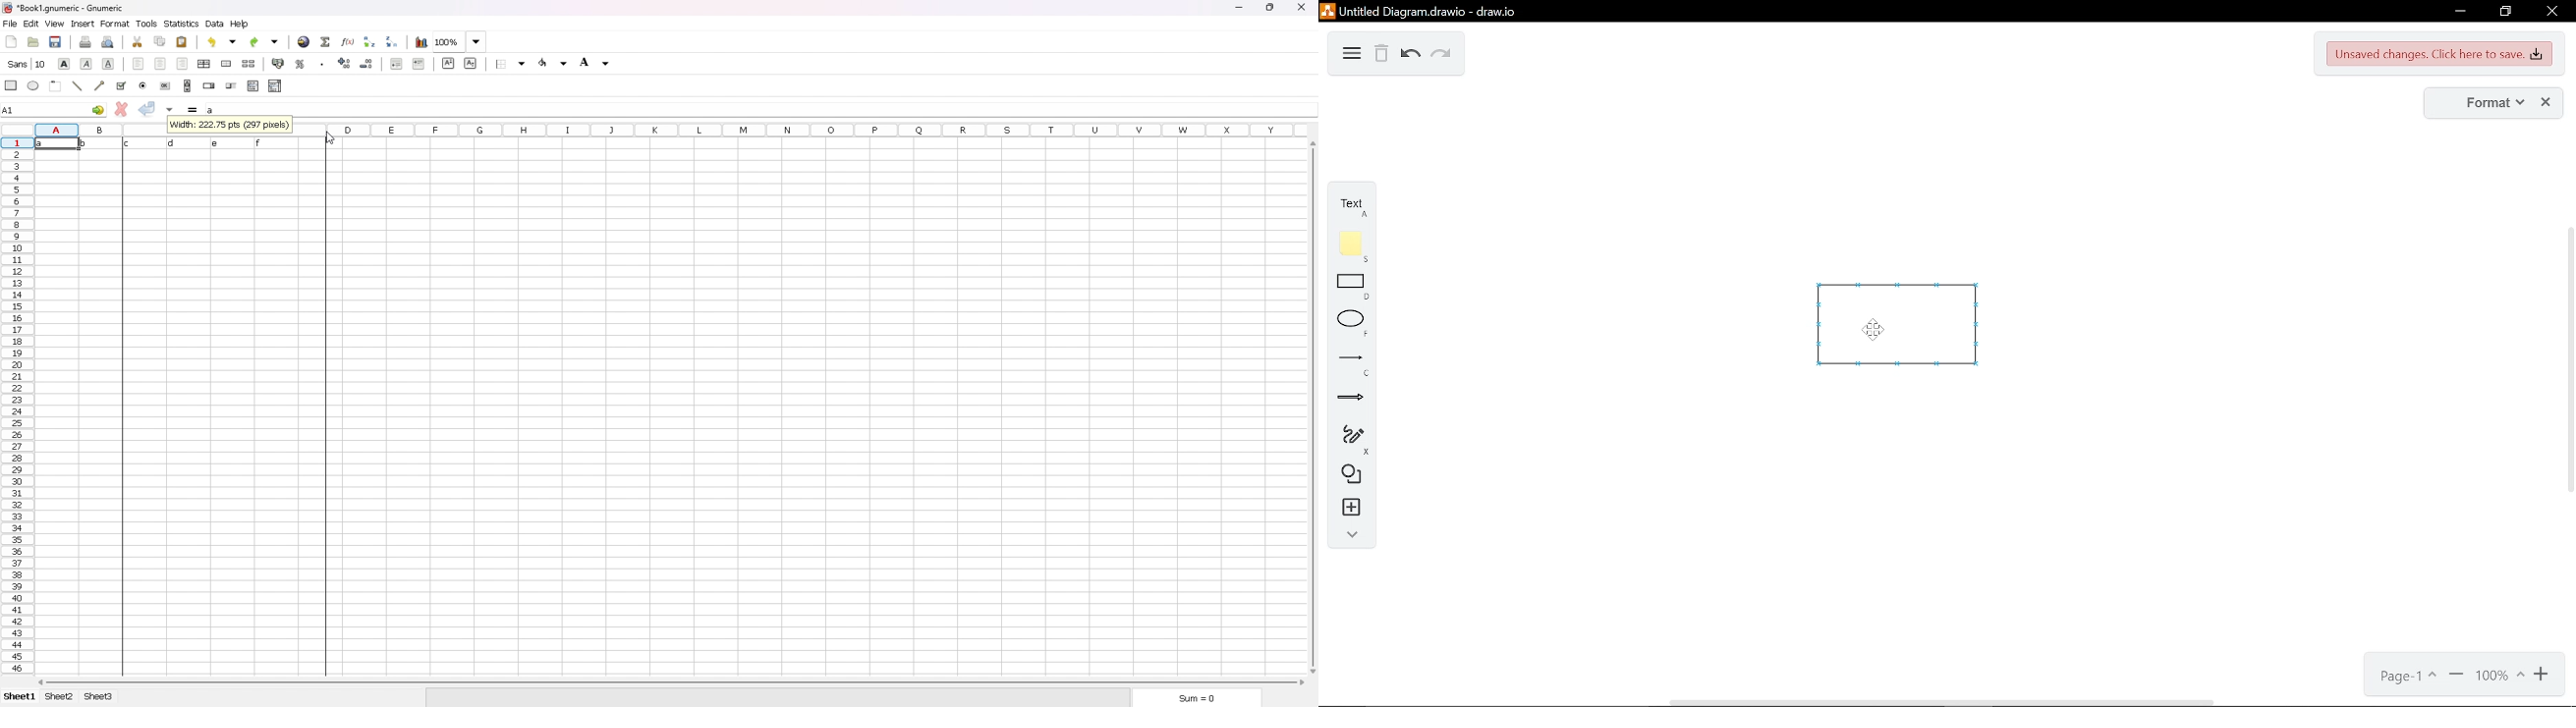 This screenshot has width=2576, height=728. I want to click on frame, so click(56, 84).